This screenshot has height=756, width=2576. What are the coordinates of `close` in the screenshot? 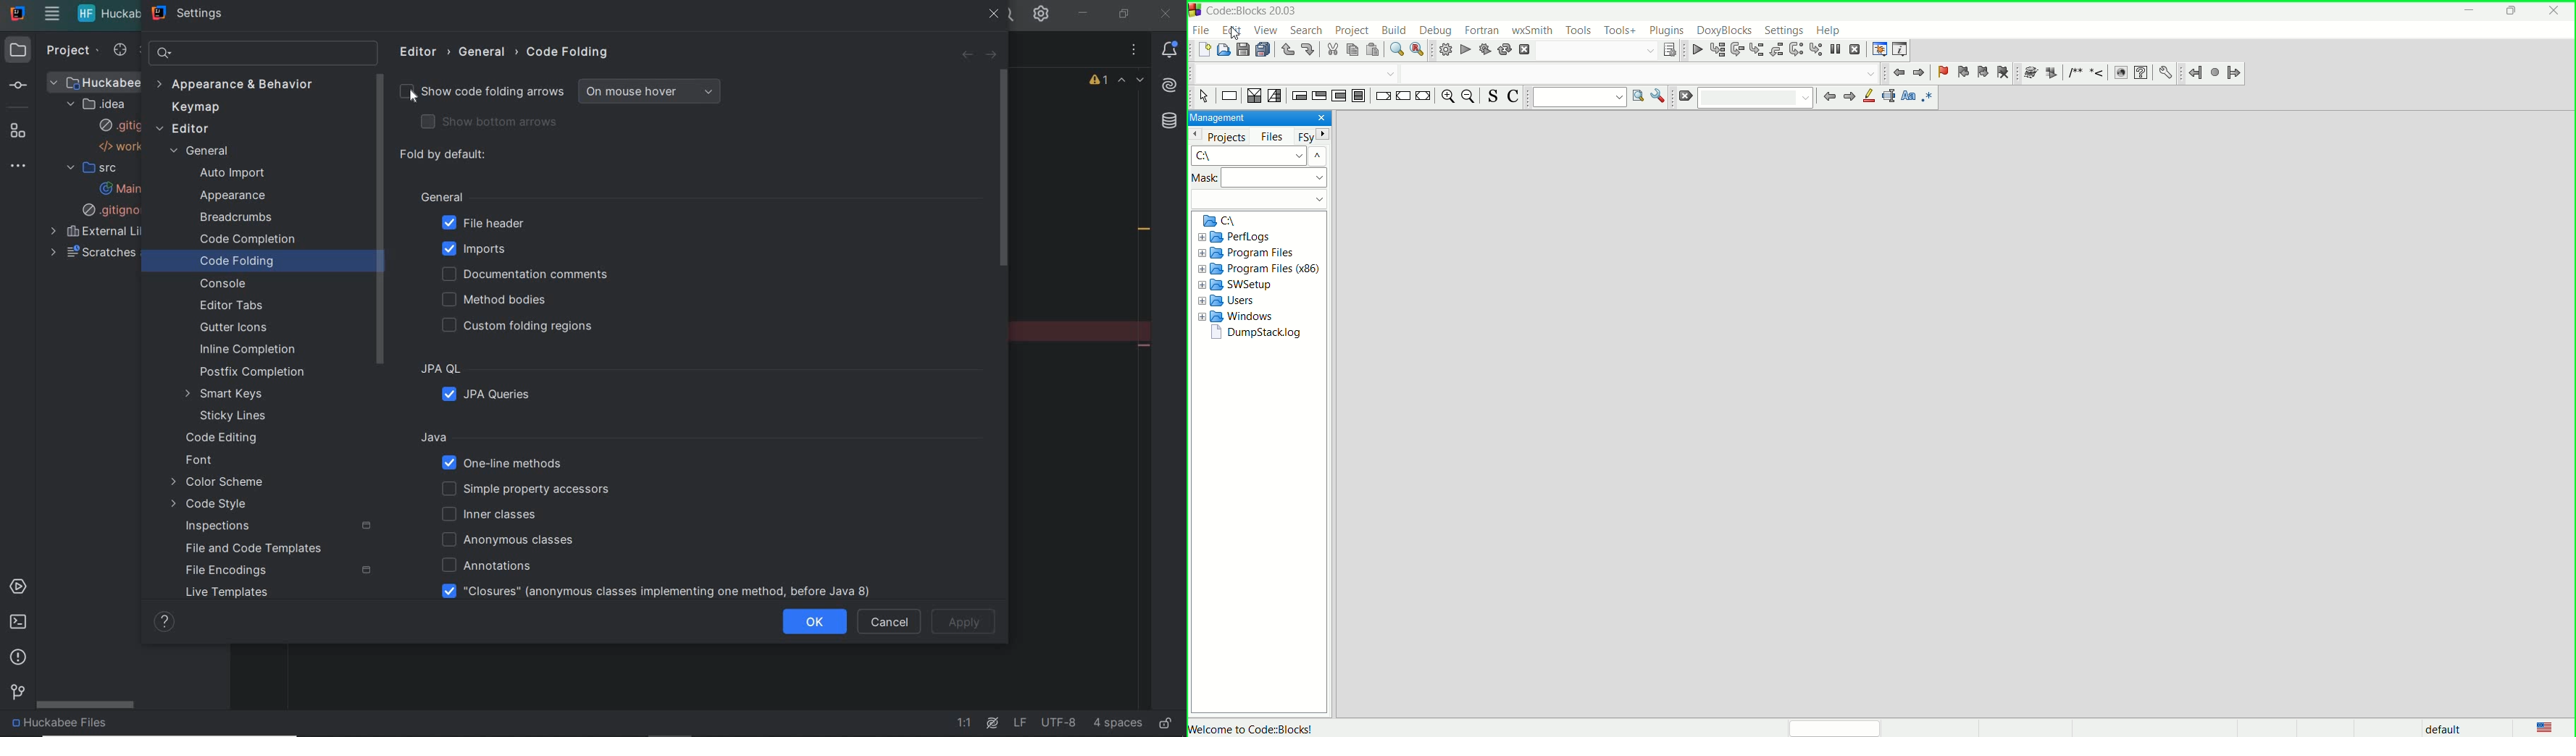 It's located at (1319, 118).